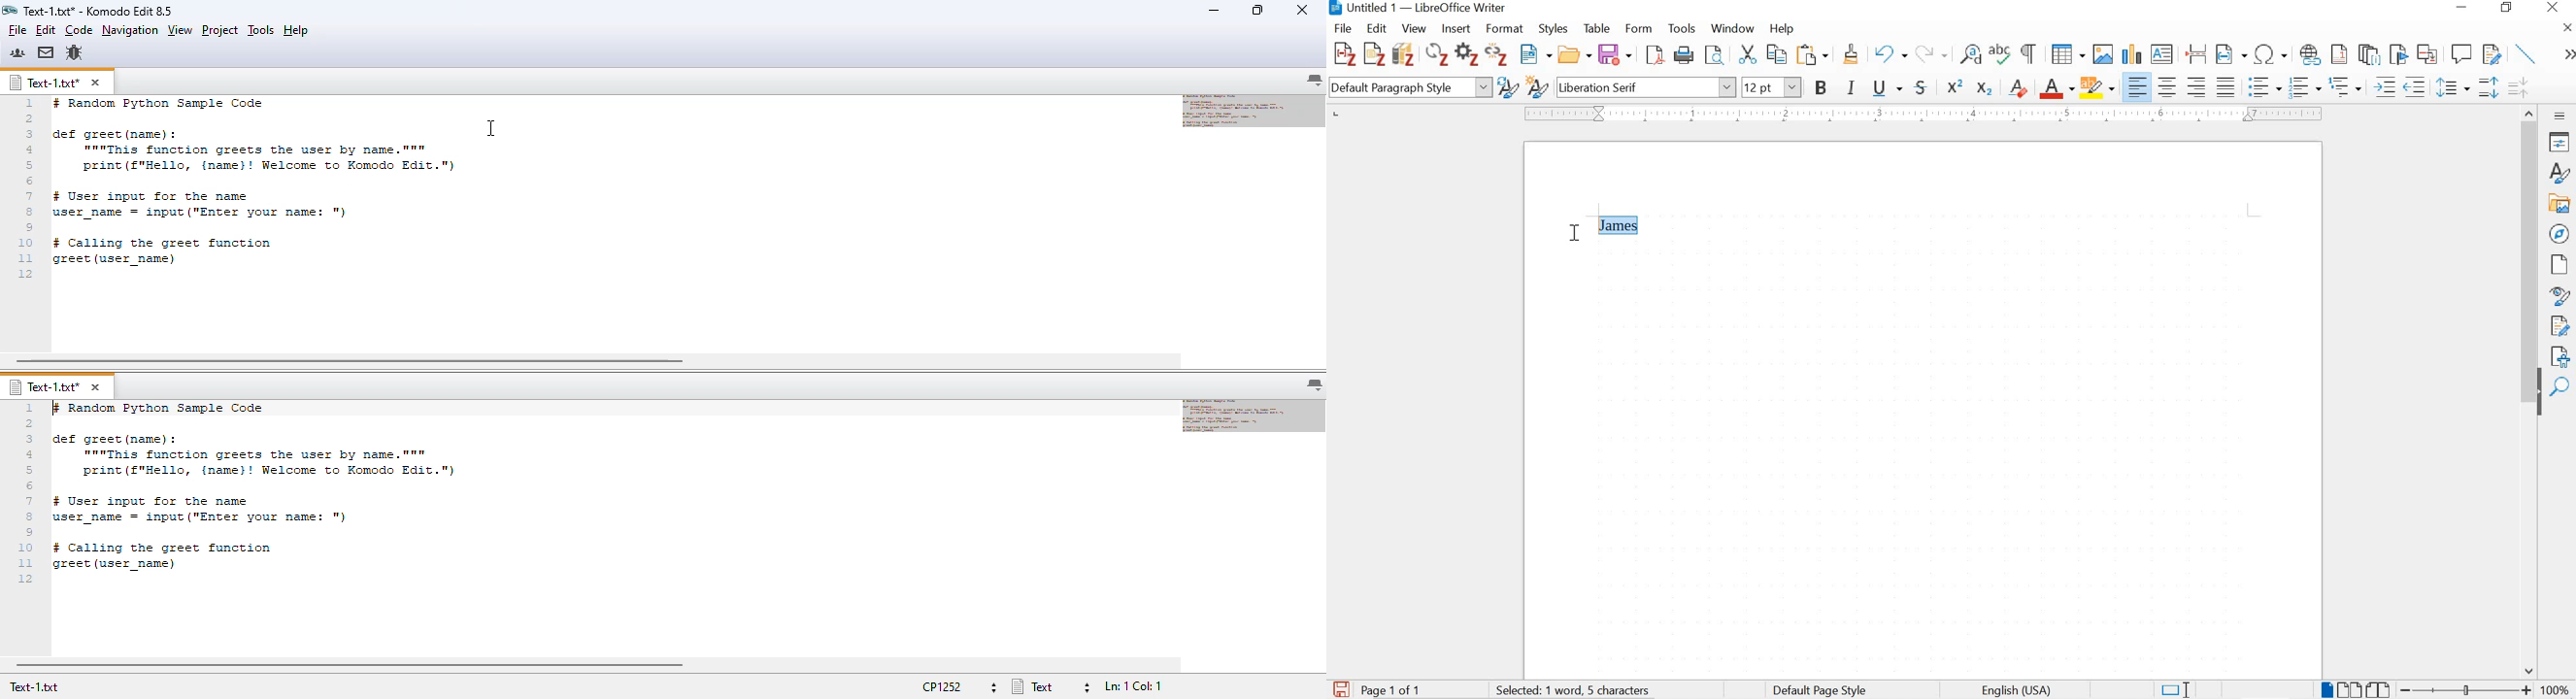 The height and width of the screenshot is (700, 2576). Describe the element at coordinates (939, 690) in the screenshot. I see `file encoding` at that location.